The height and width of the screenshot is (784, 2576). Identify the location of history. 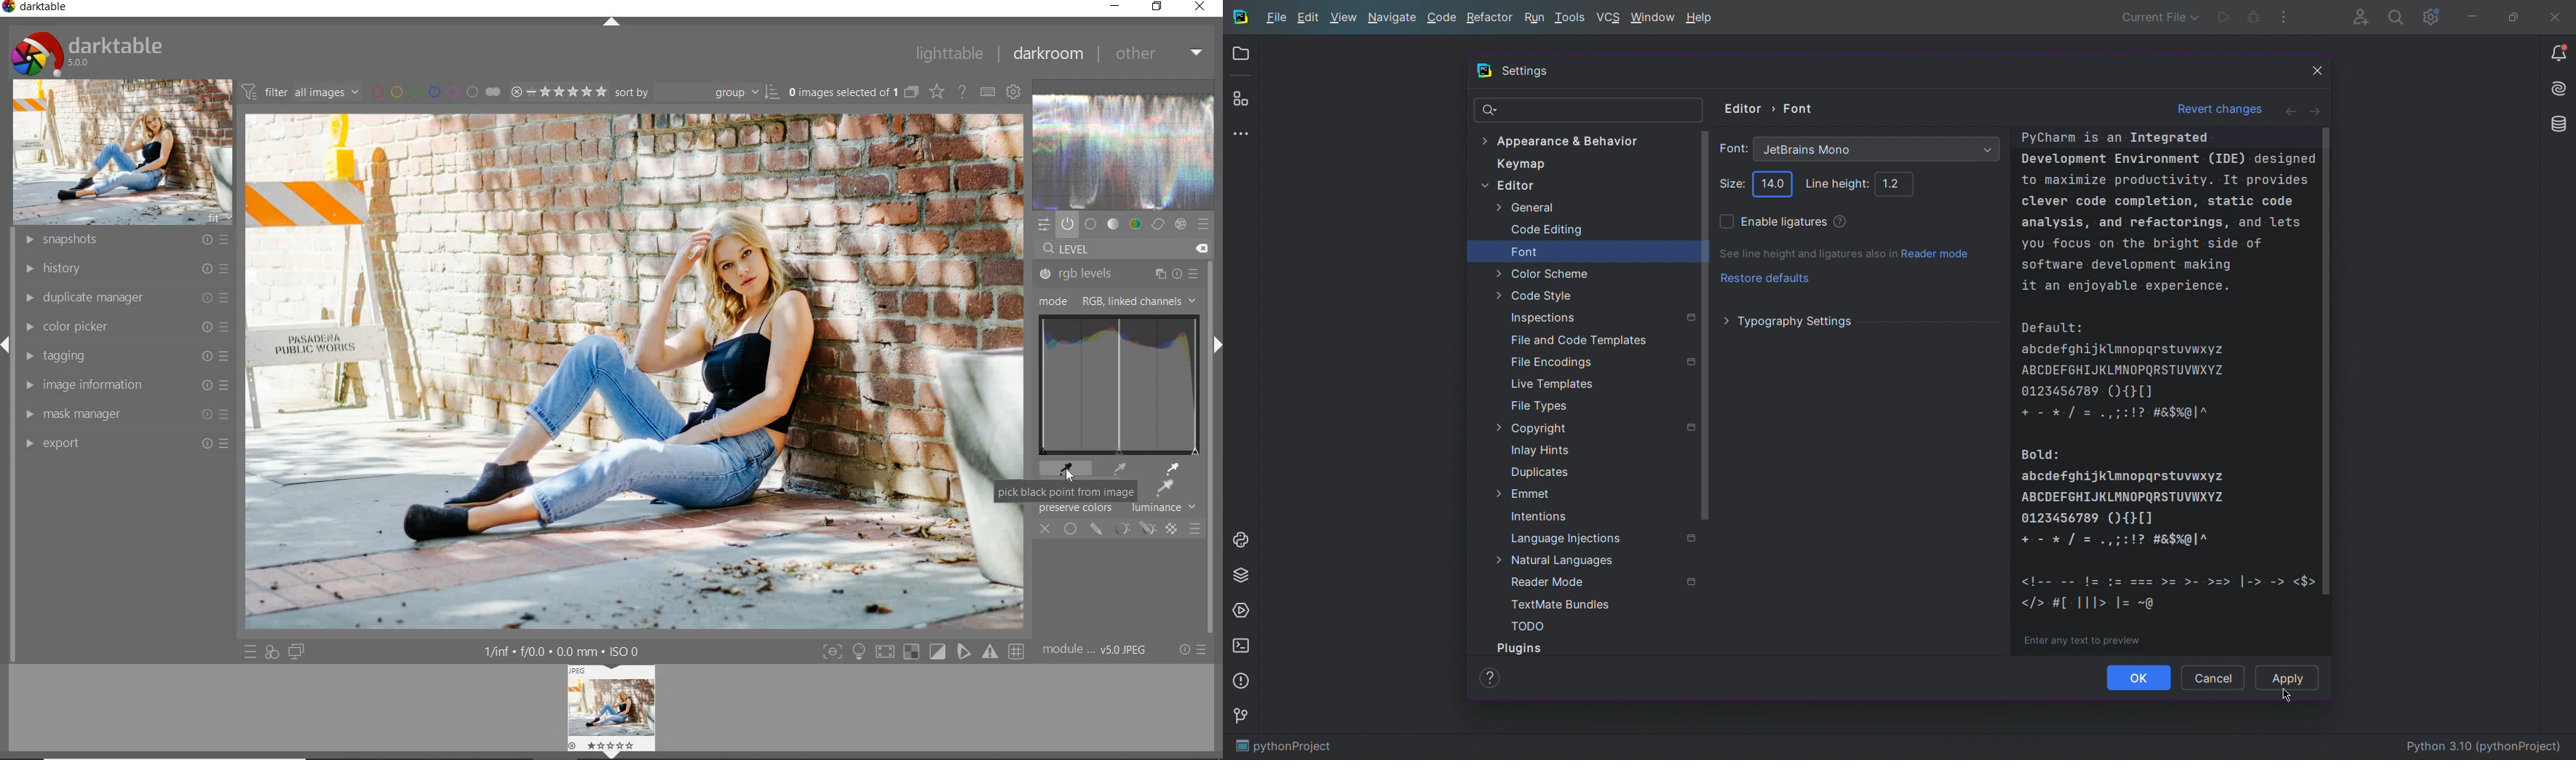
(124, 269).